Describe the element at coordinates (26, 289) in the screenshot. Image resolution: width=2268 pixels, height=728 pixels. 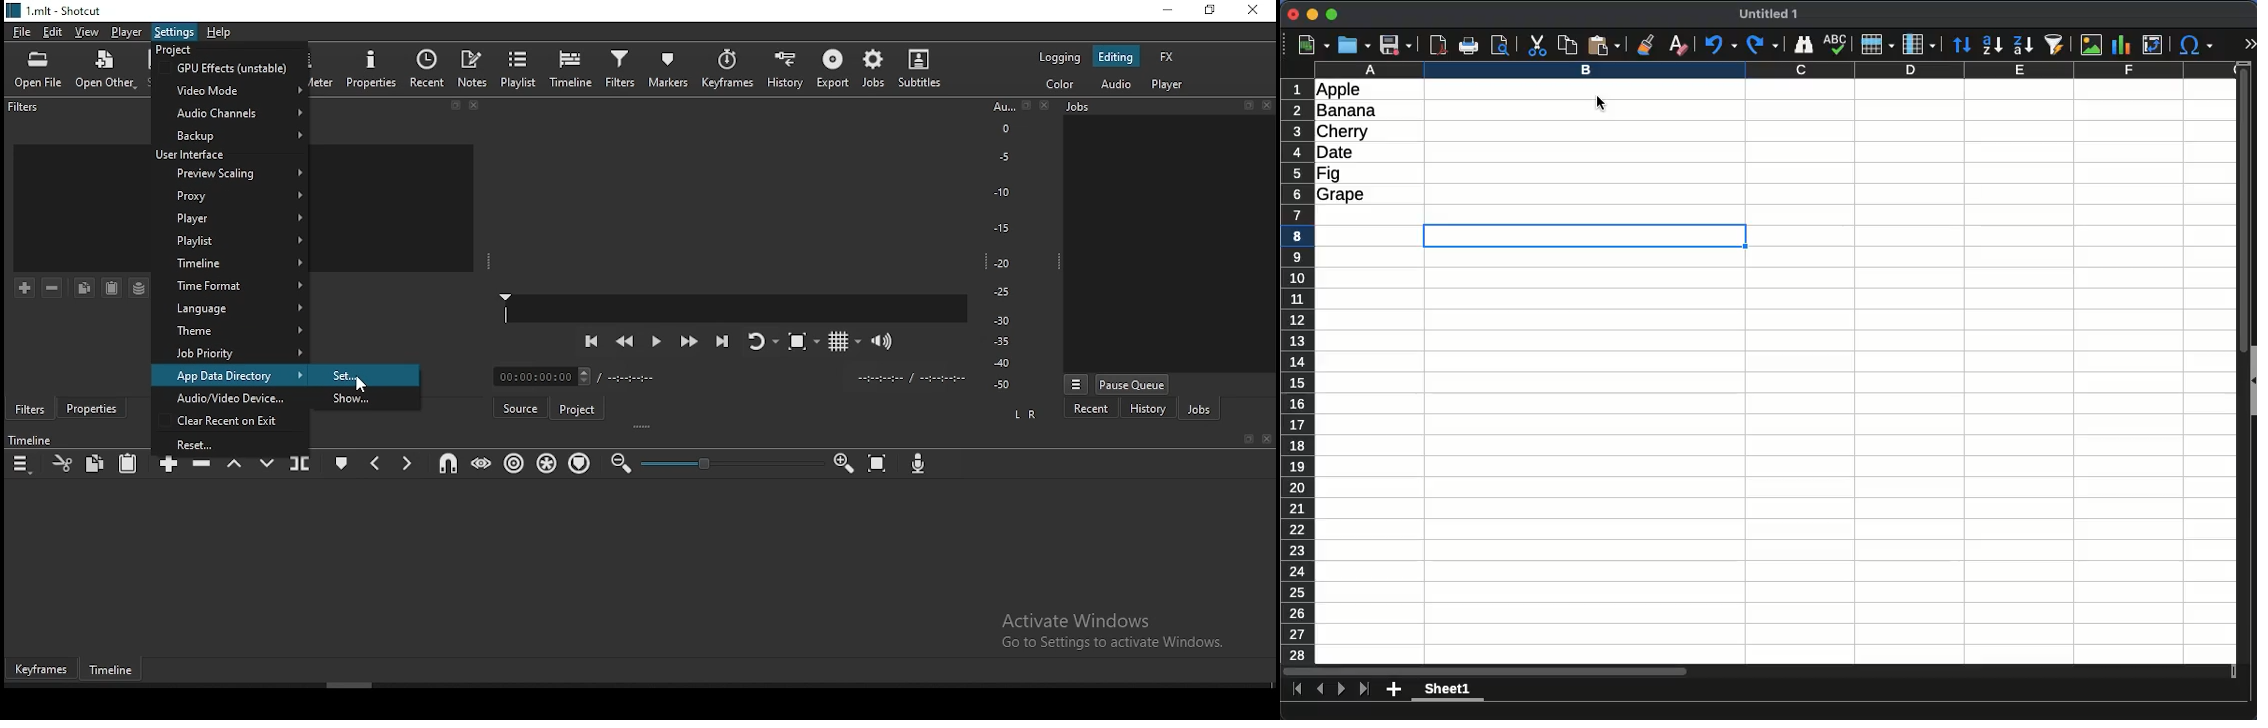
I see `add a filter` at that location.